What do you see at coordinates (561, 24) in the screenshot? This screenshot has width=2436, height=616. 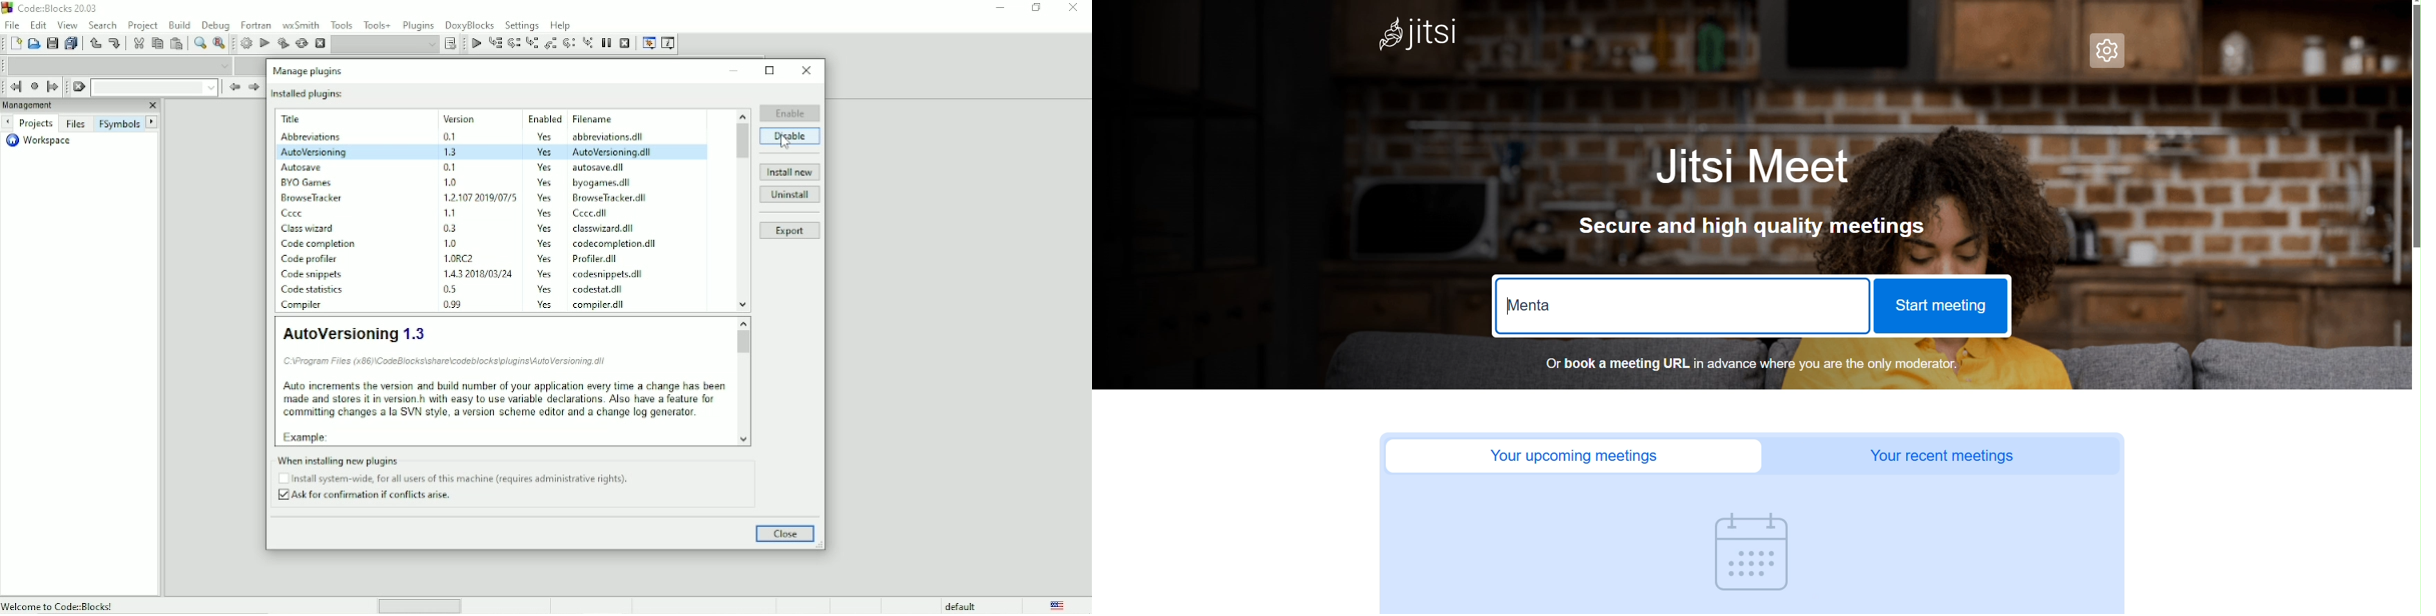 I see `Help` at bounding box center [561, 24].